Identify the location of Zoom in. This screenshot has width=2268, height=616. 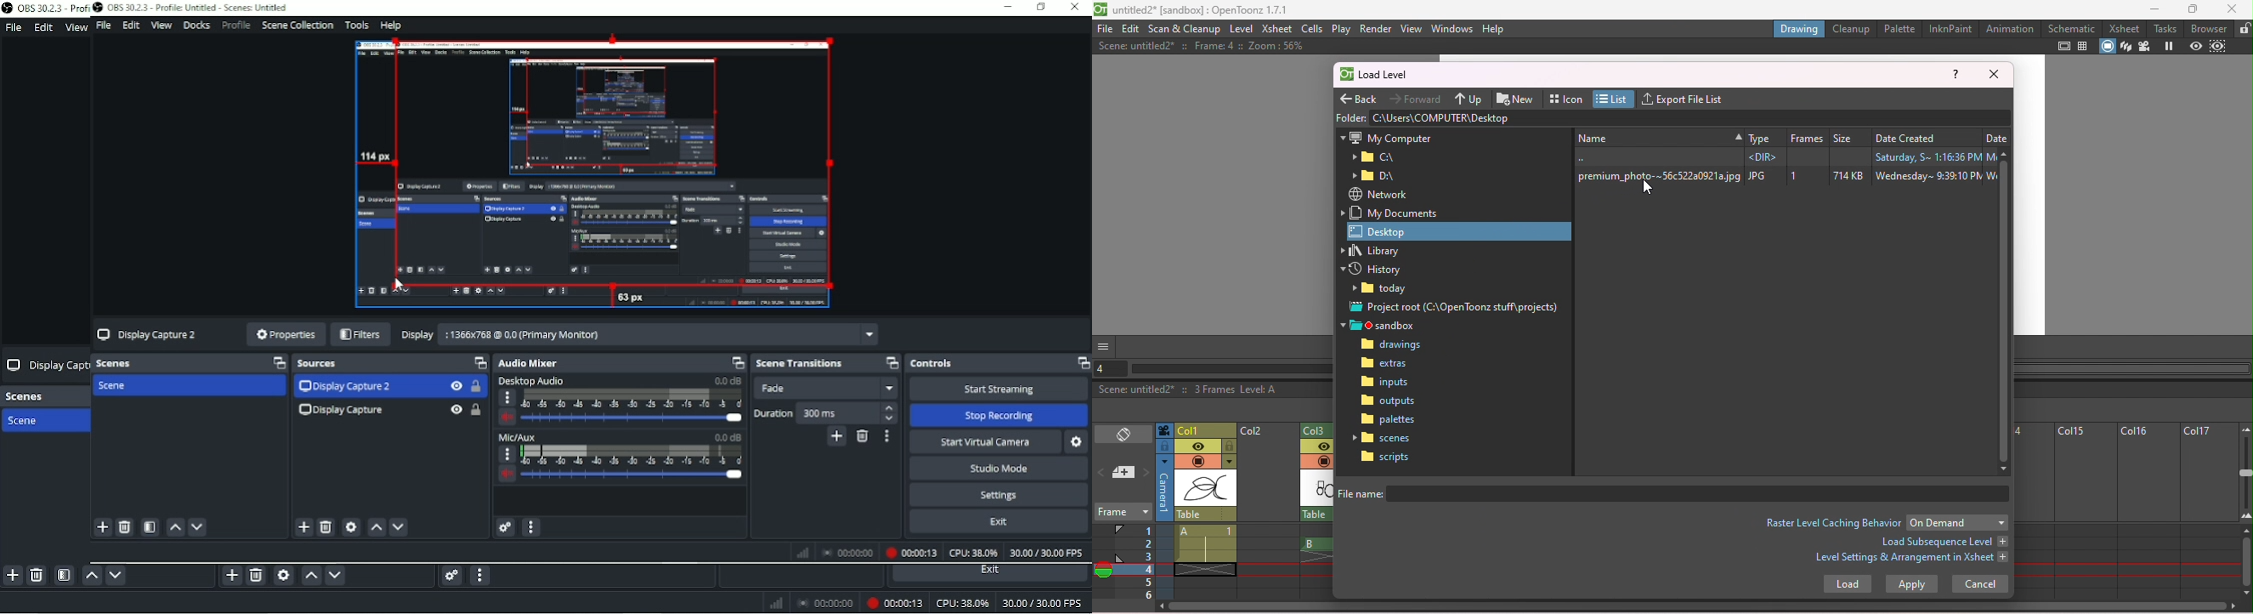
(2246, 519).